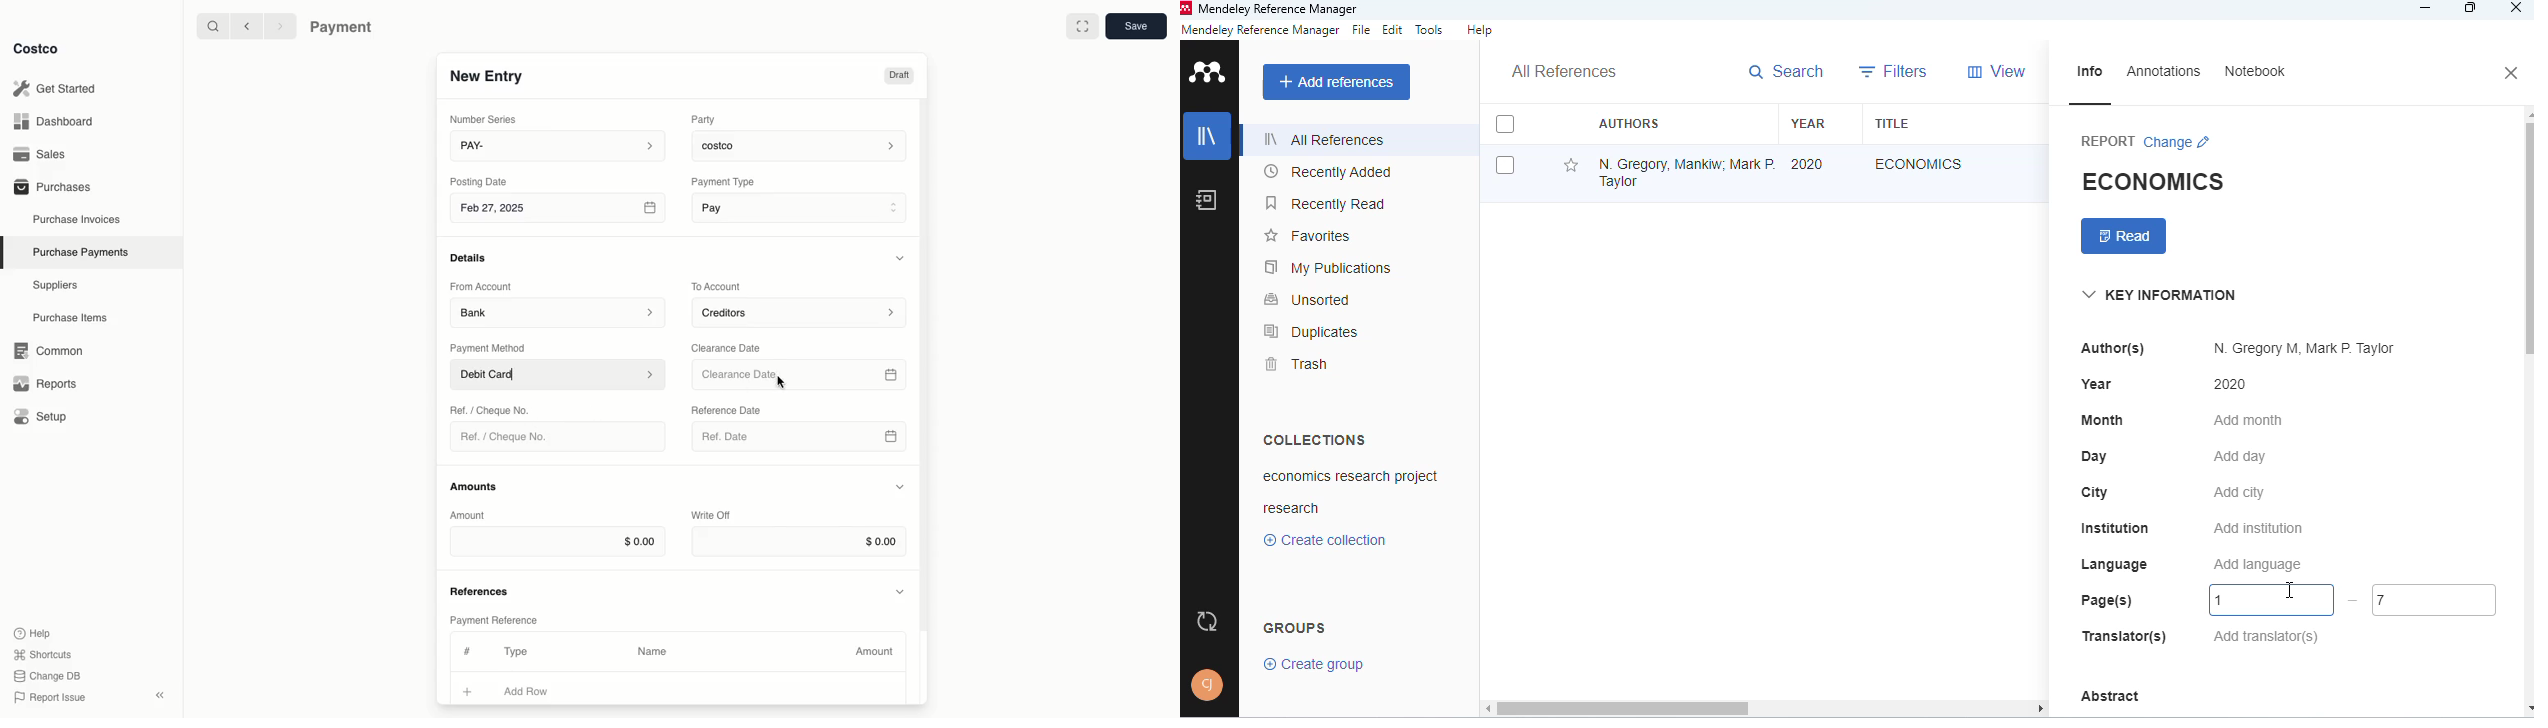 The image size is (2548, 728). I want to click on Draft, so click(898, 75).